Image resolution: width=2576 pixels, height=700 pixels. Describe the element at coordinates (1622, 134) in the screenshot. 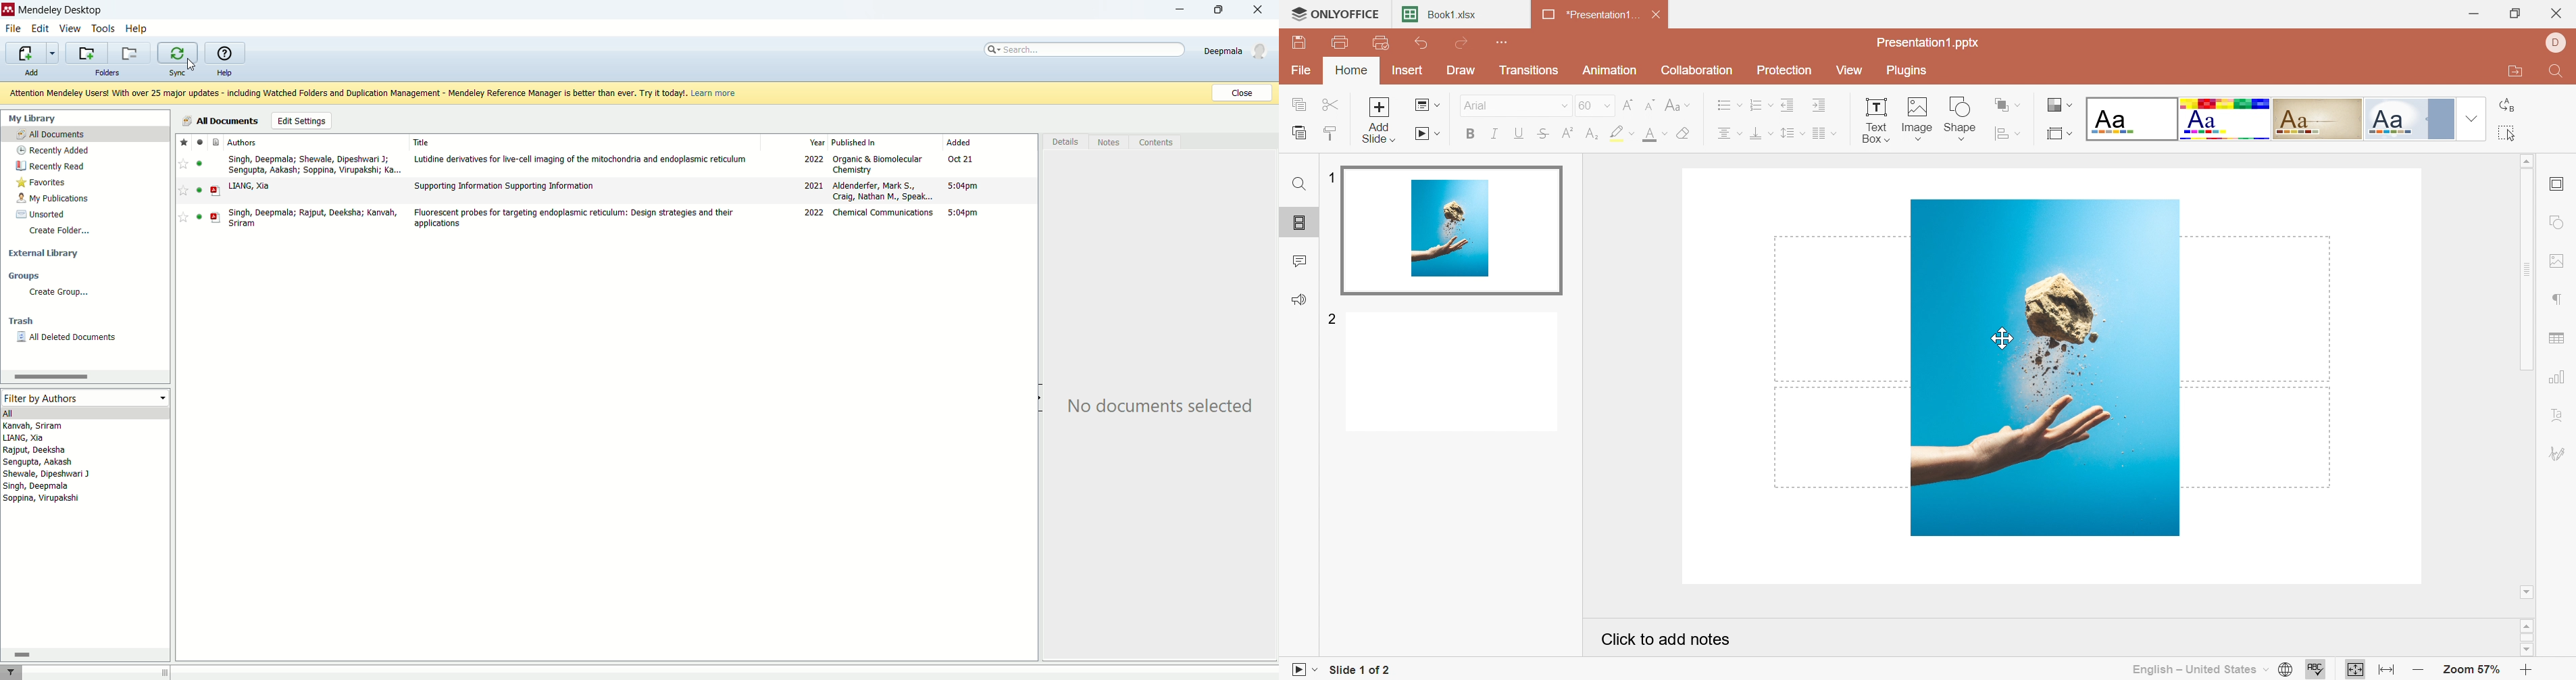

I see `Highlight color` at that location.